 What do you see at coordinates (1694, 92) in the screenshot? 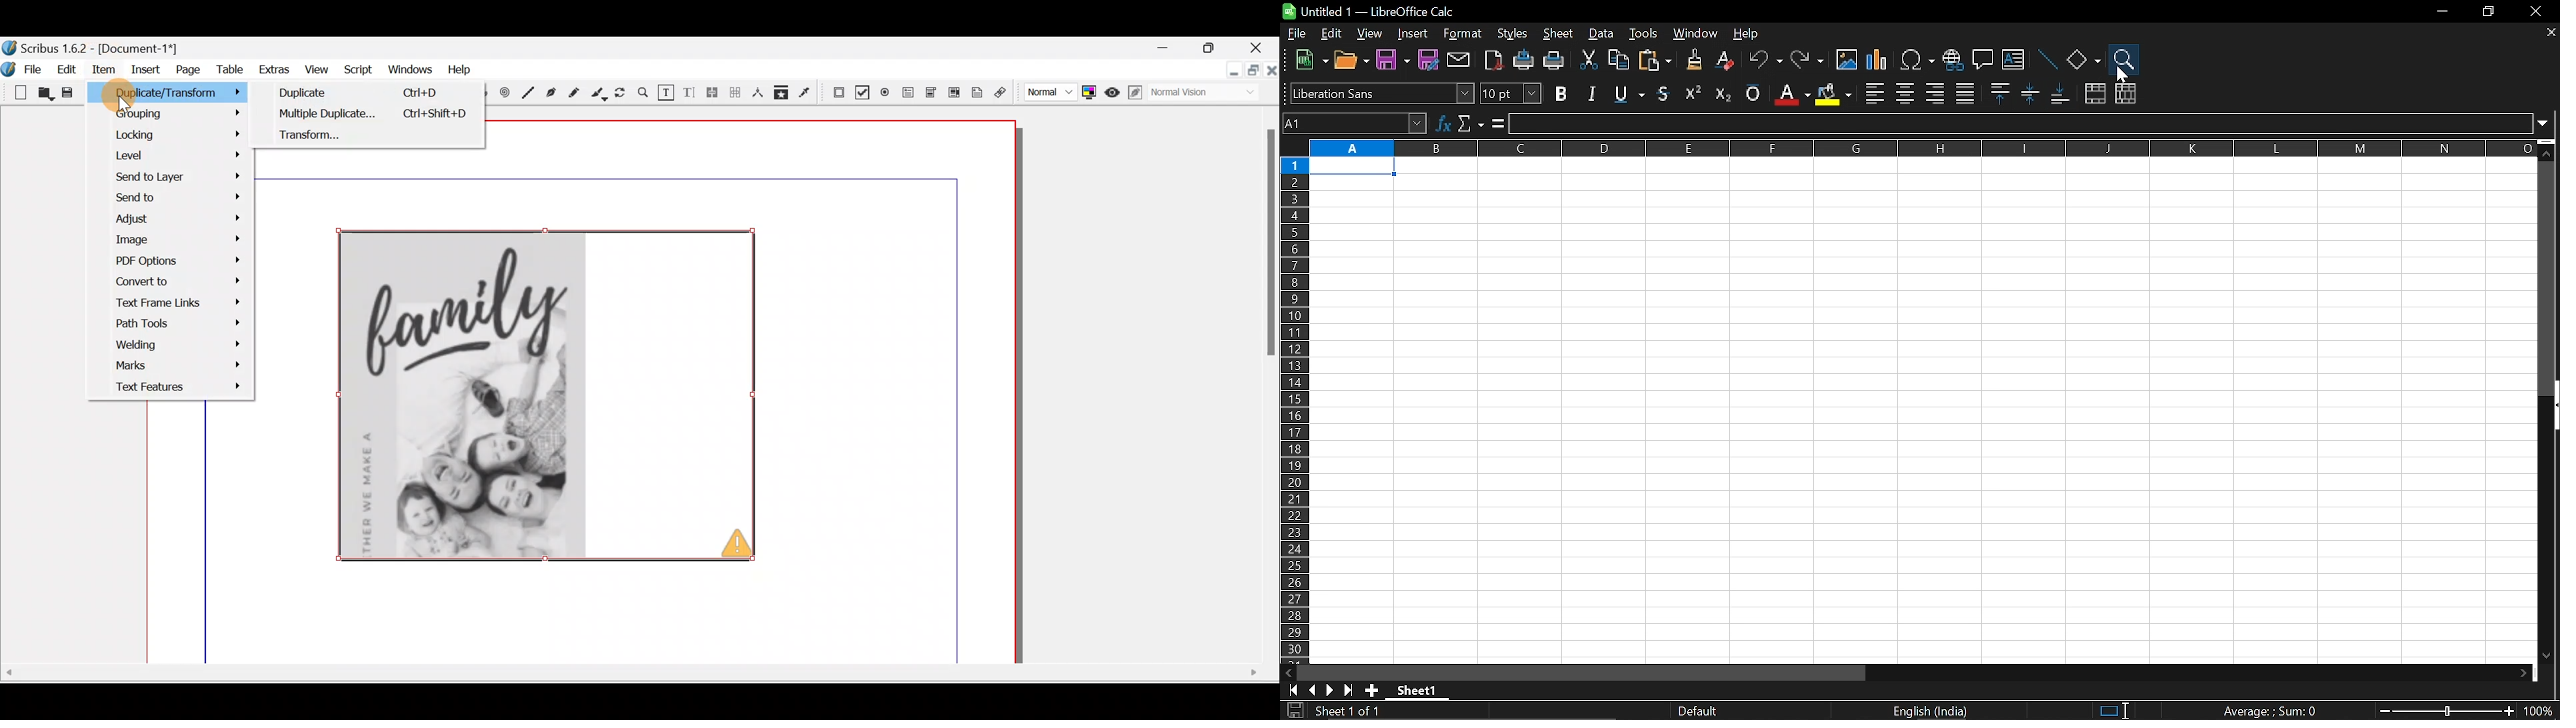
I see `superscript` at bounding box center [1694, 92].